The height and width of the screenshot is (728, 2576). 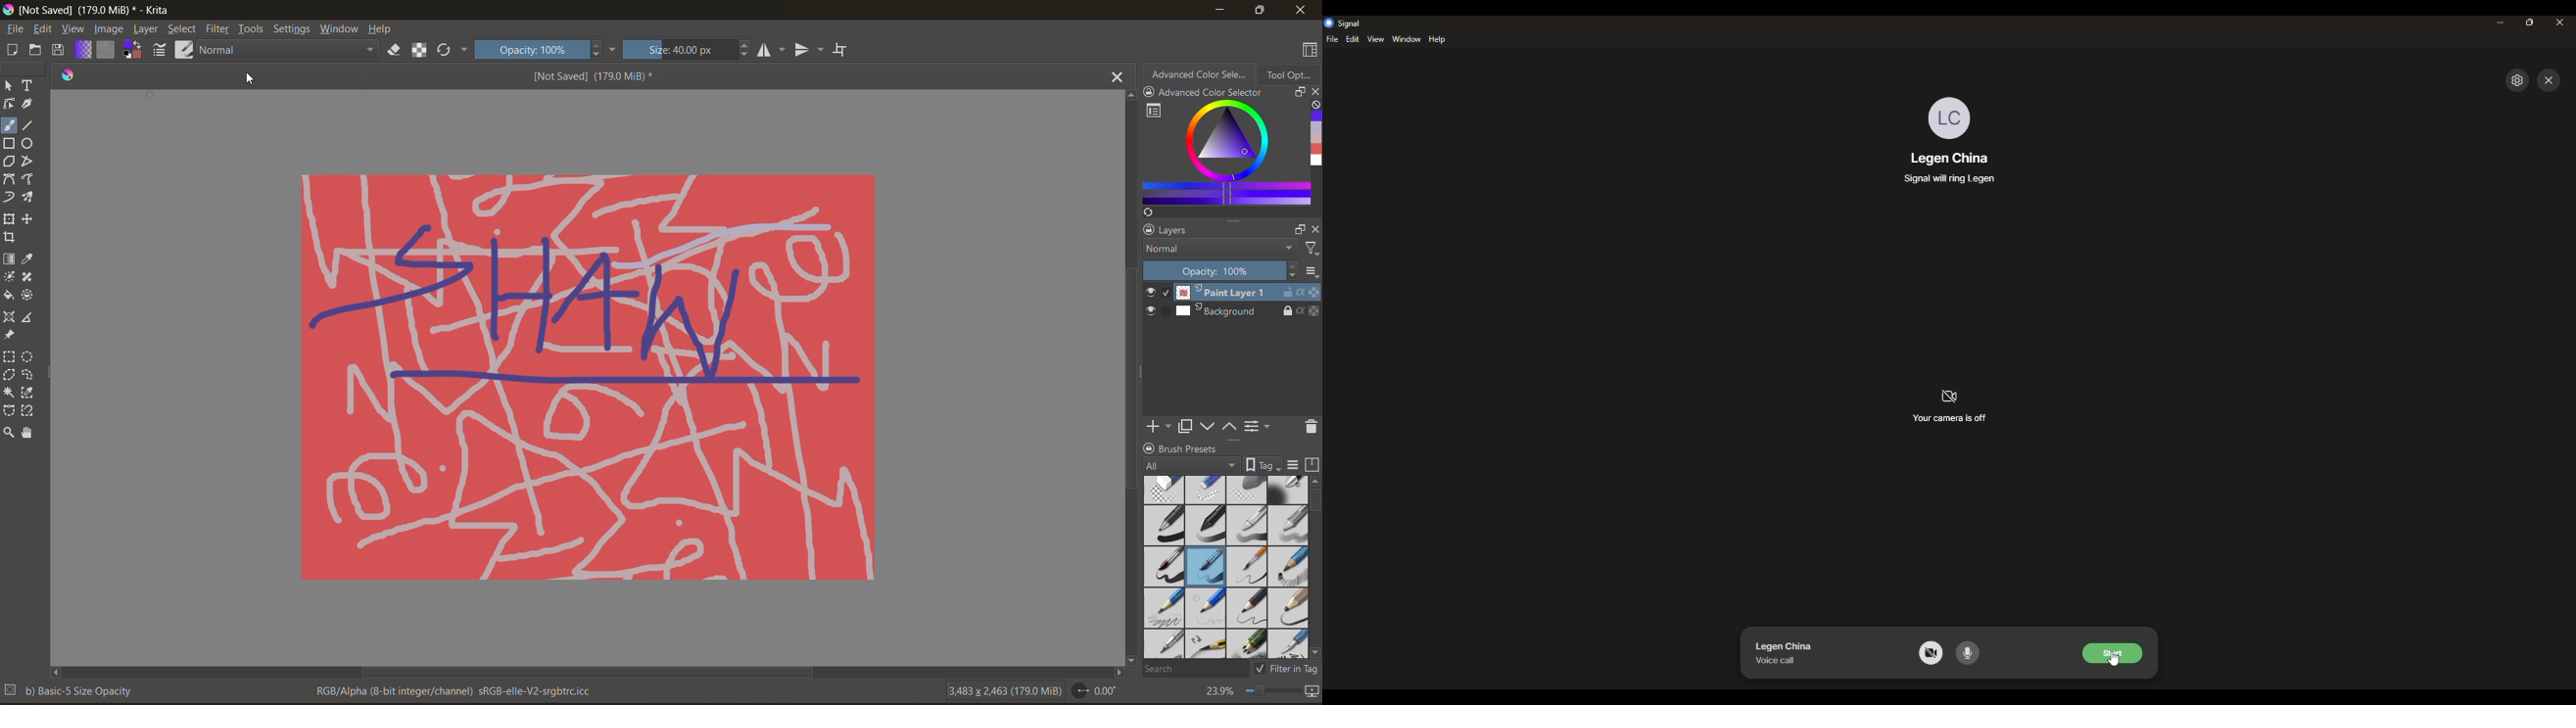 I want to click on maximize, so click(x=2530, y=23).